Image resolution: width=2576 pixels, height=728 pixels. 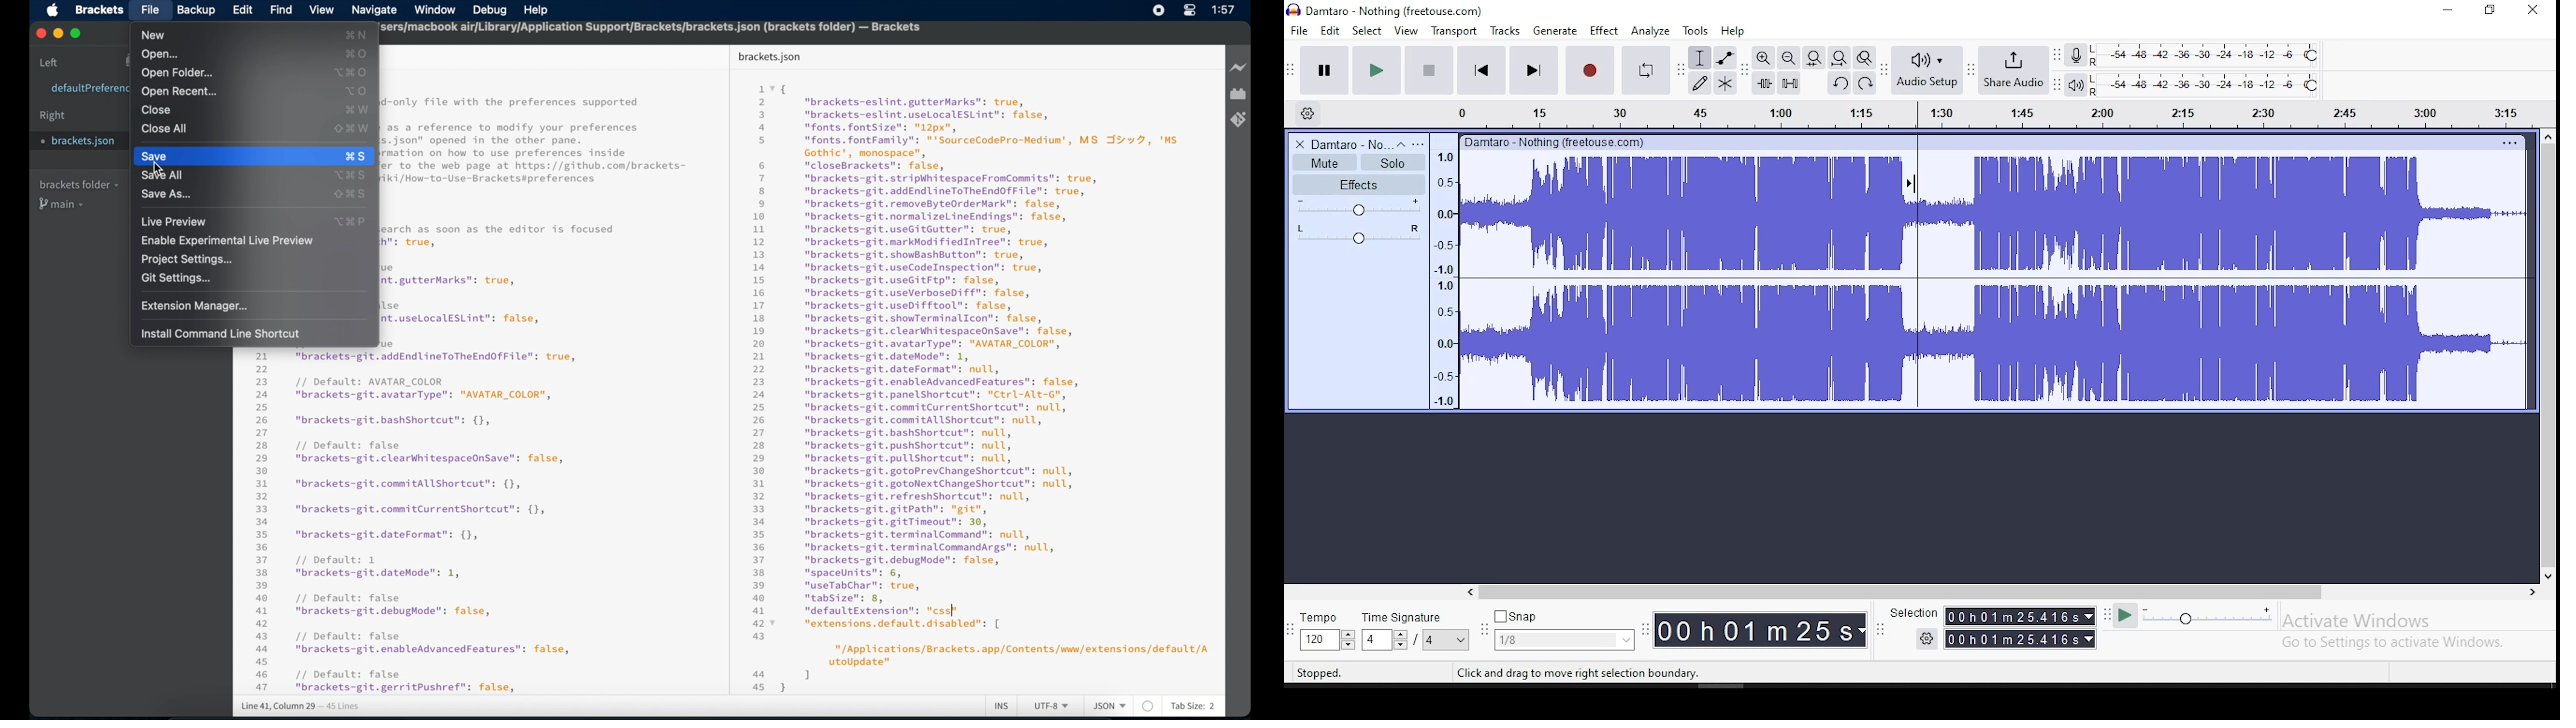 What do you see at coordinates (1109, 707) in the screenshot?
I see `json` at bounding box center [1109, 707].